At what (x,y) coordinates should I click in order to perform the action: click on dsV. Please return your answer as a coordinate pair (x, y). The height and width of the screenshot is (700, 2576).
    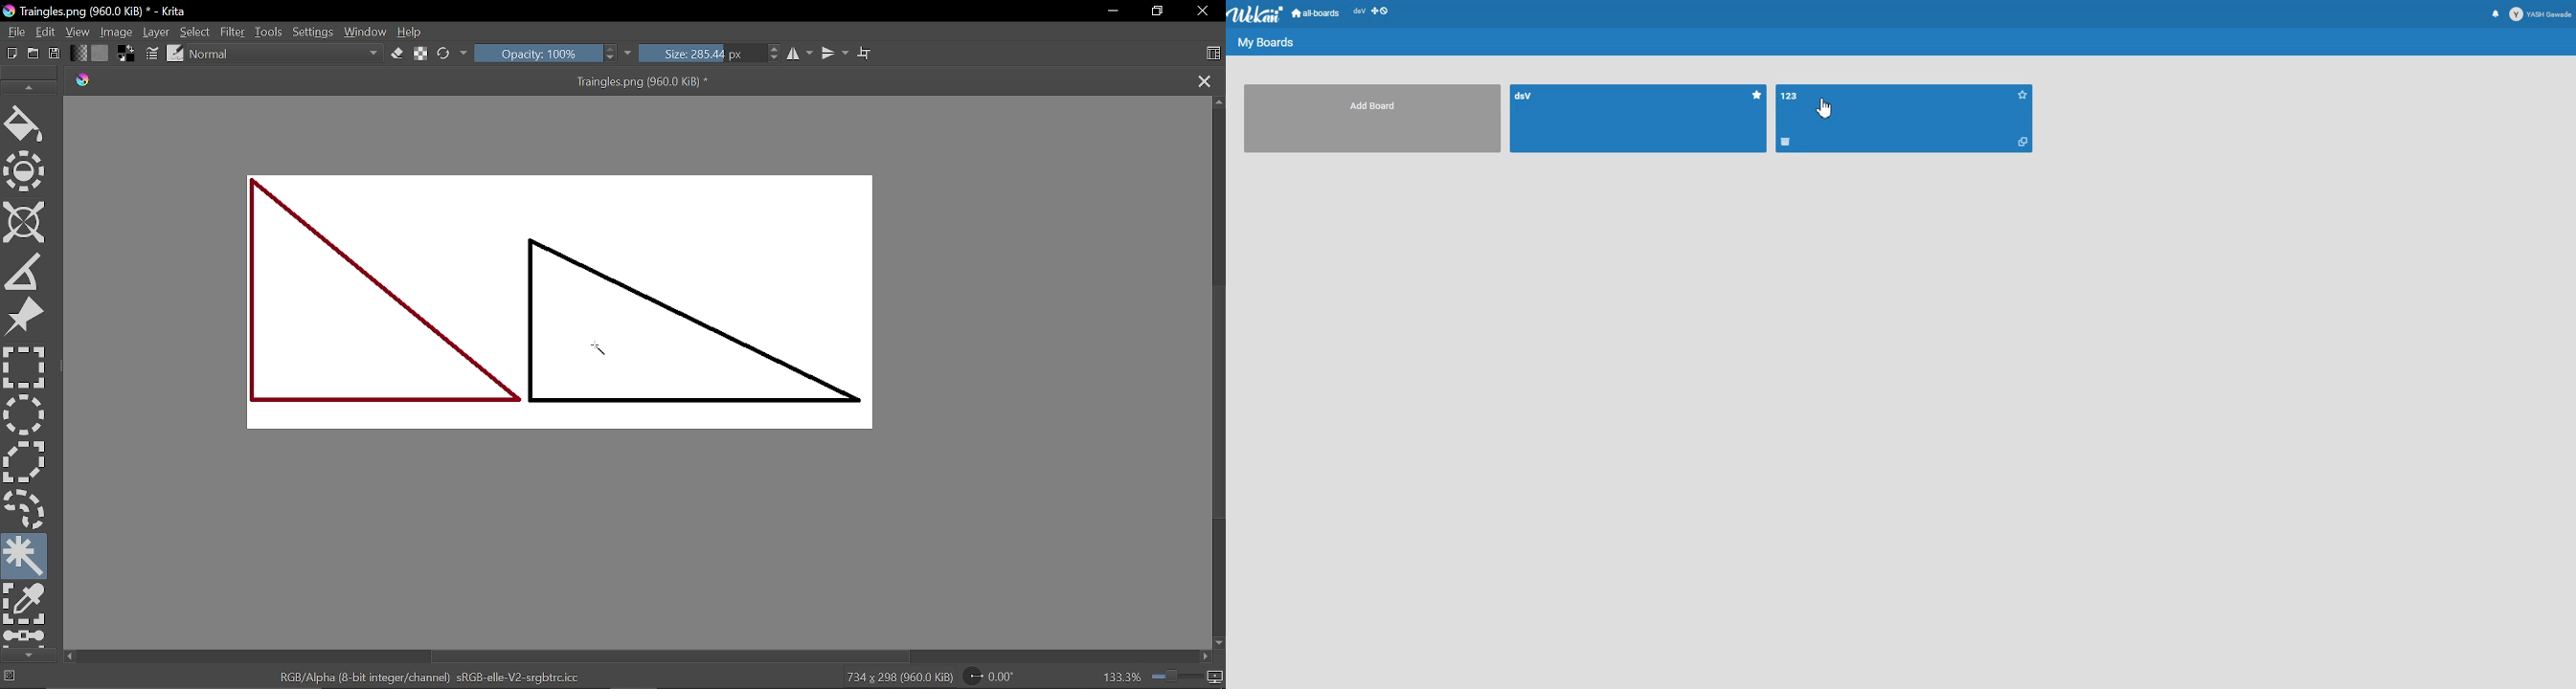
    Looking at the image, I should click on (1540, 97).